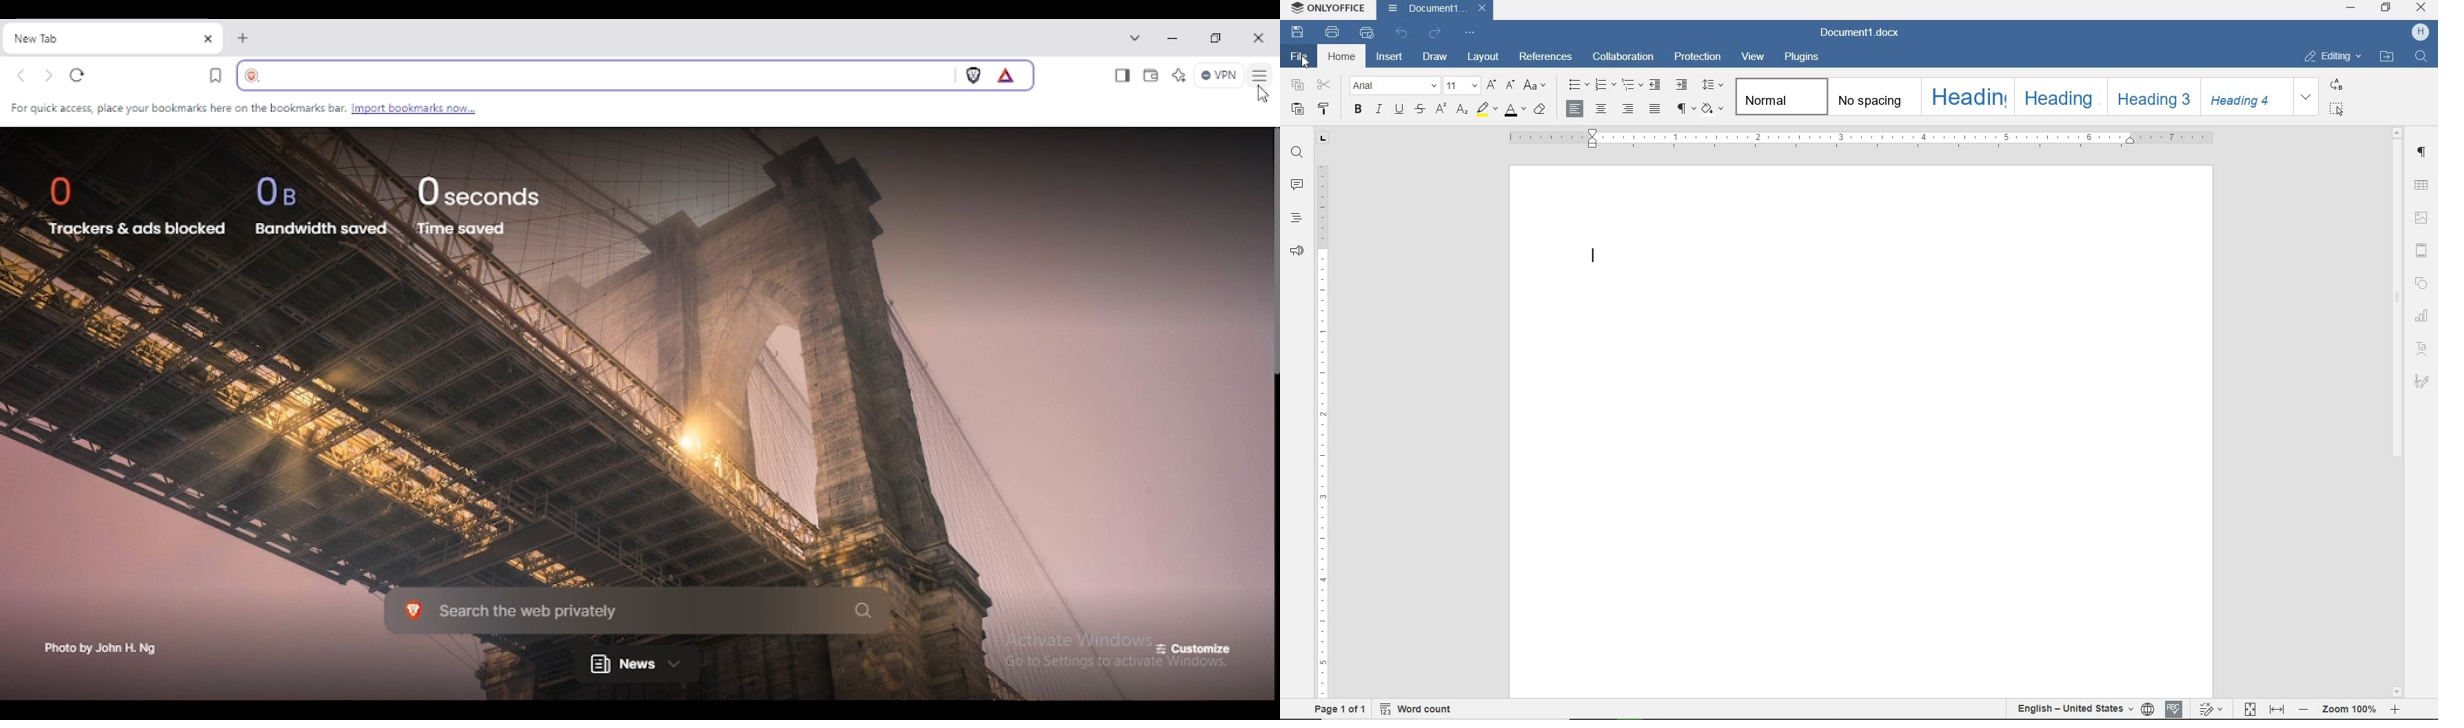  I want to click on paragraph line spacing, so click(1712, 86).